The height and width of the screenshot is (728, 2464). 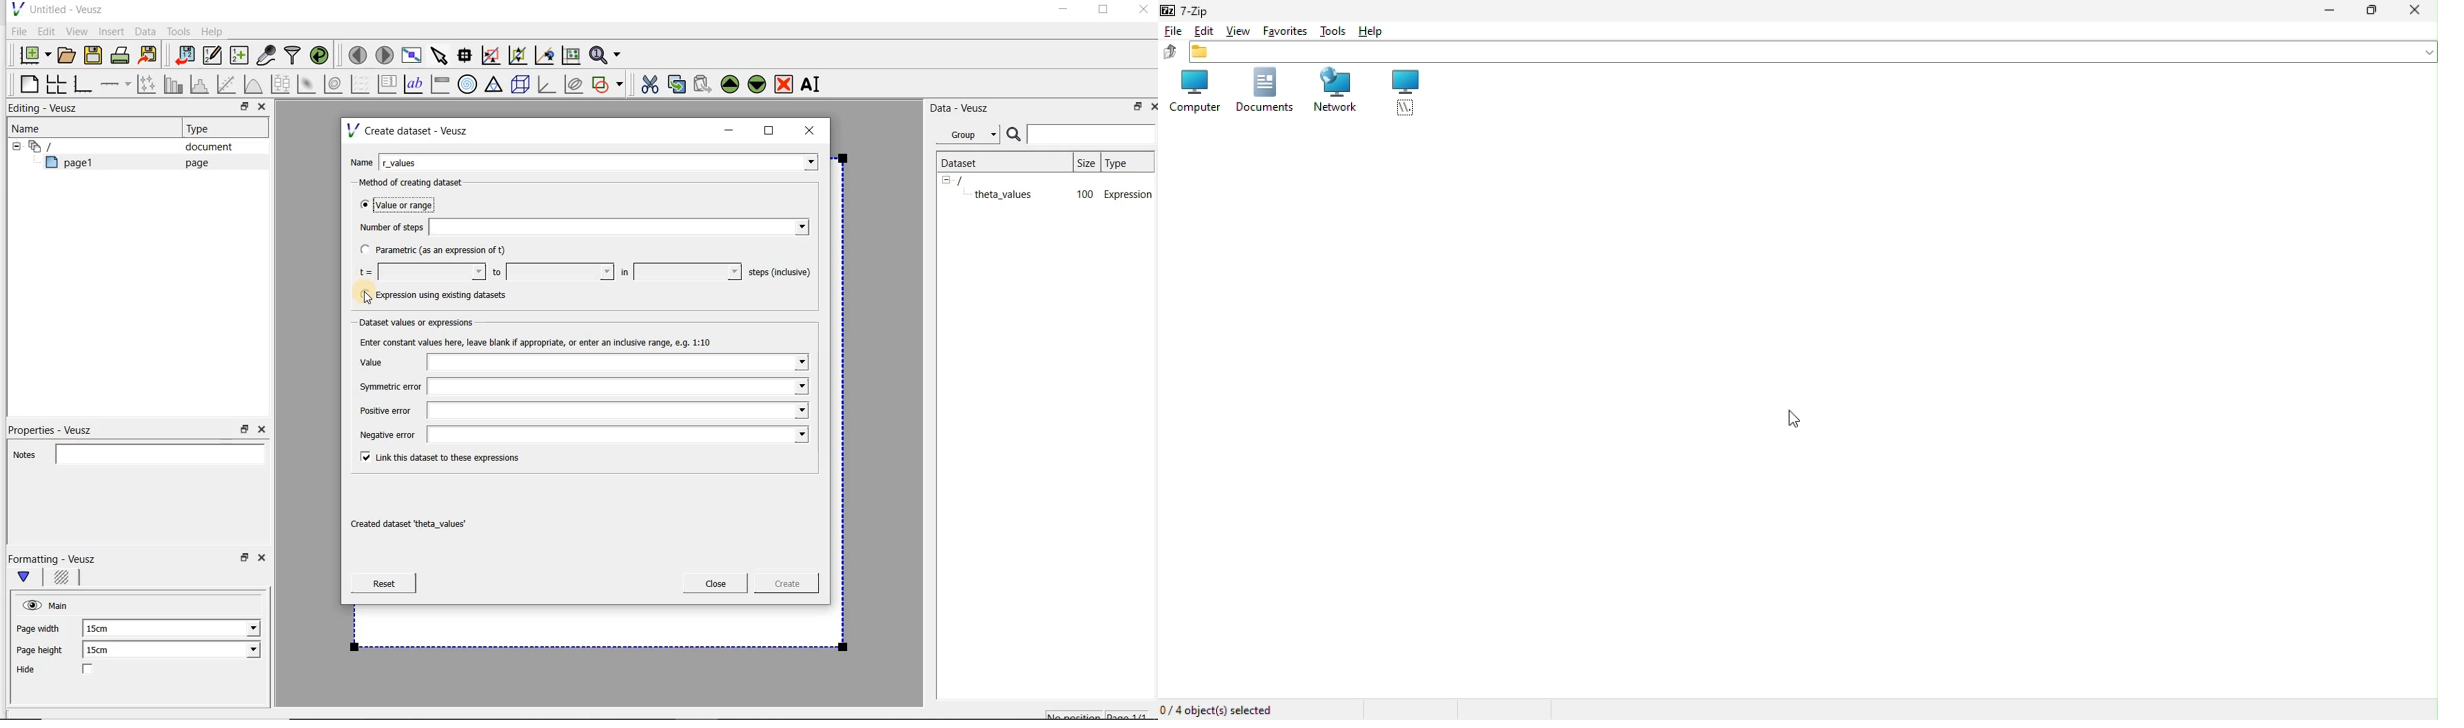 I want to click on Document, so click(x=1265, y=93).